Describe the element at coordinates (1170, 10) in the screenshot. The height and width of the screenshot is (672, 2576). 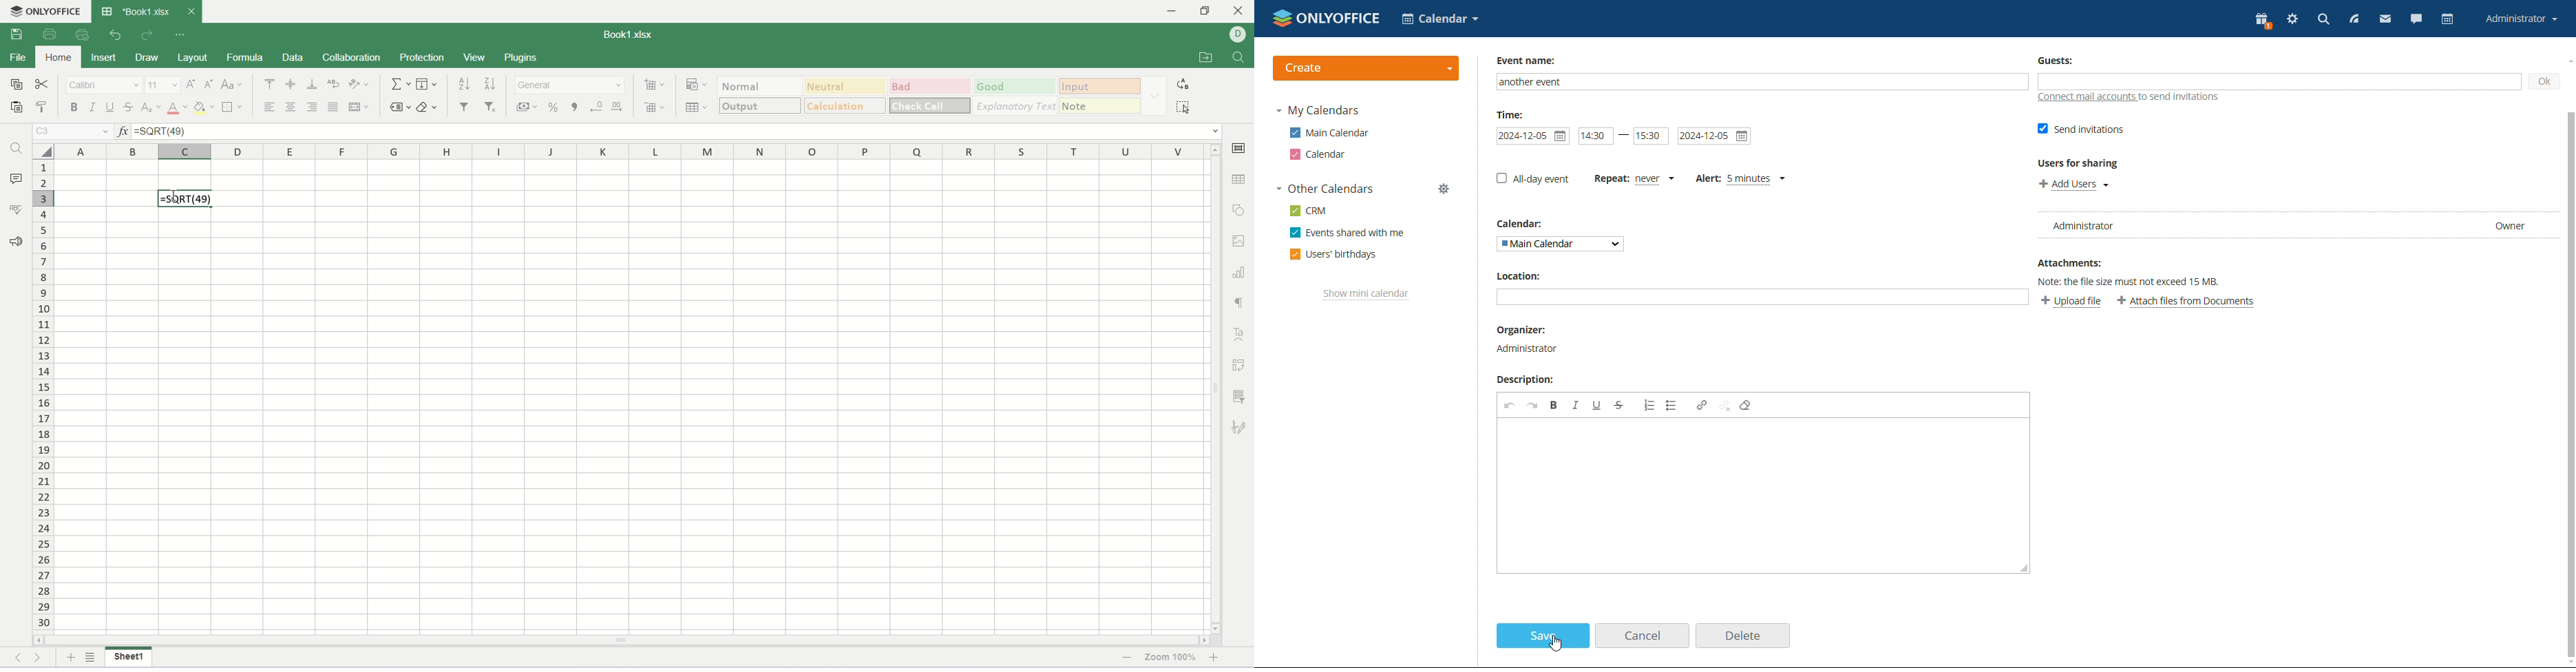
I see `minimize` at that location.